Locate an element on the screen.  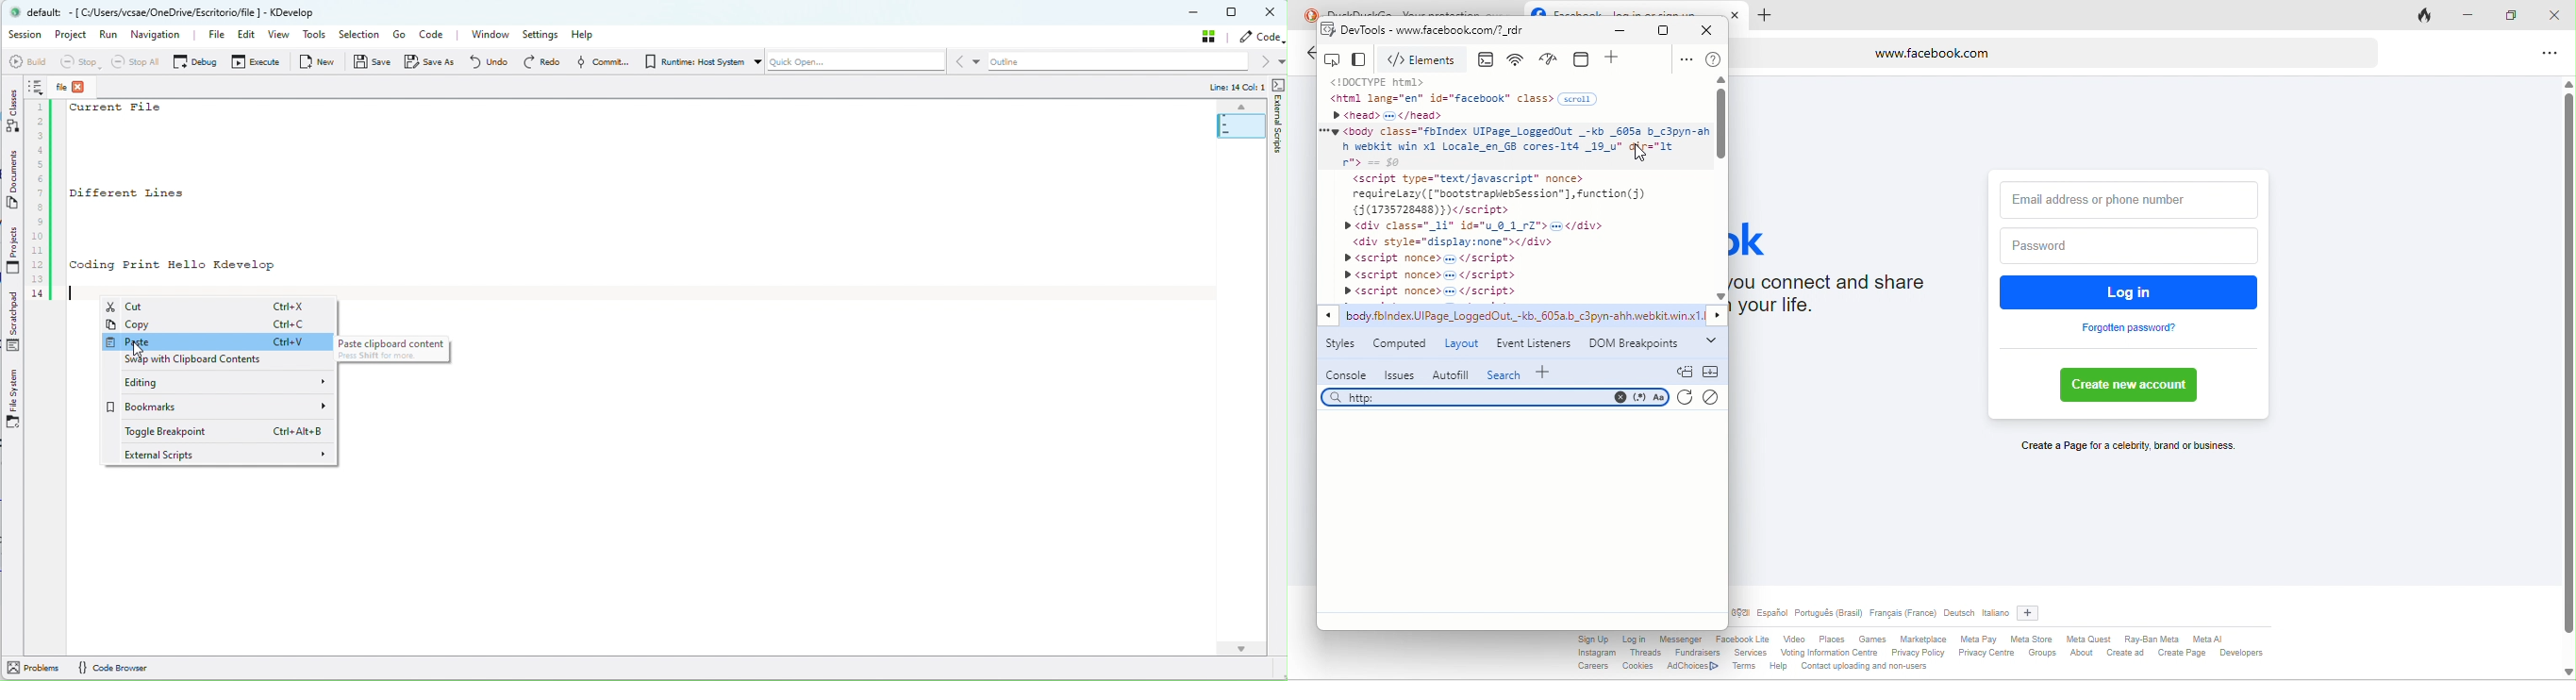
scroll down is located at coordinates (1720, 296).